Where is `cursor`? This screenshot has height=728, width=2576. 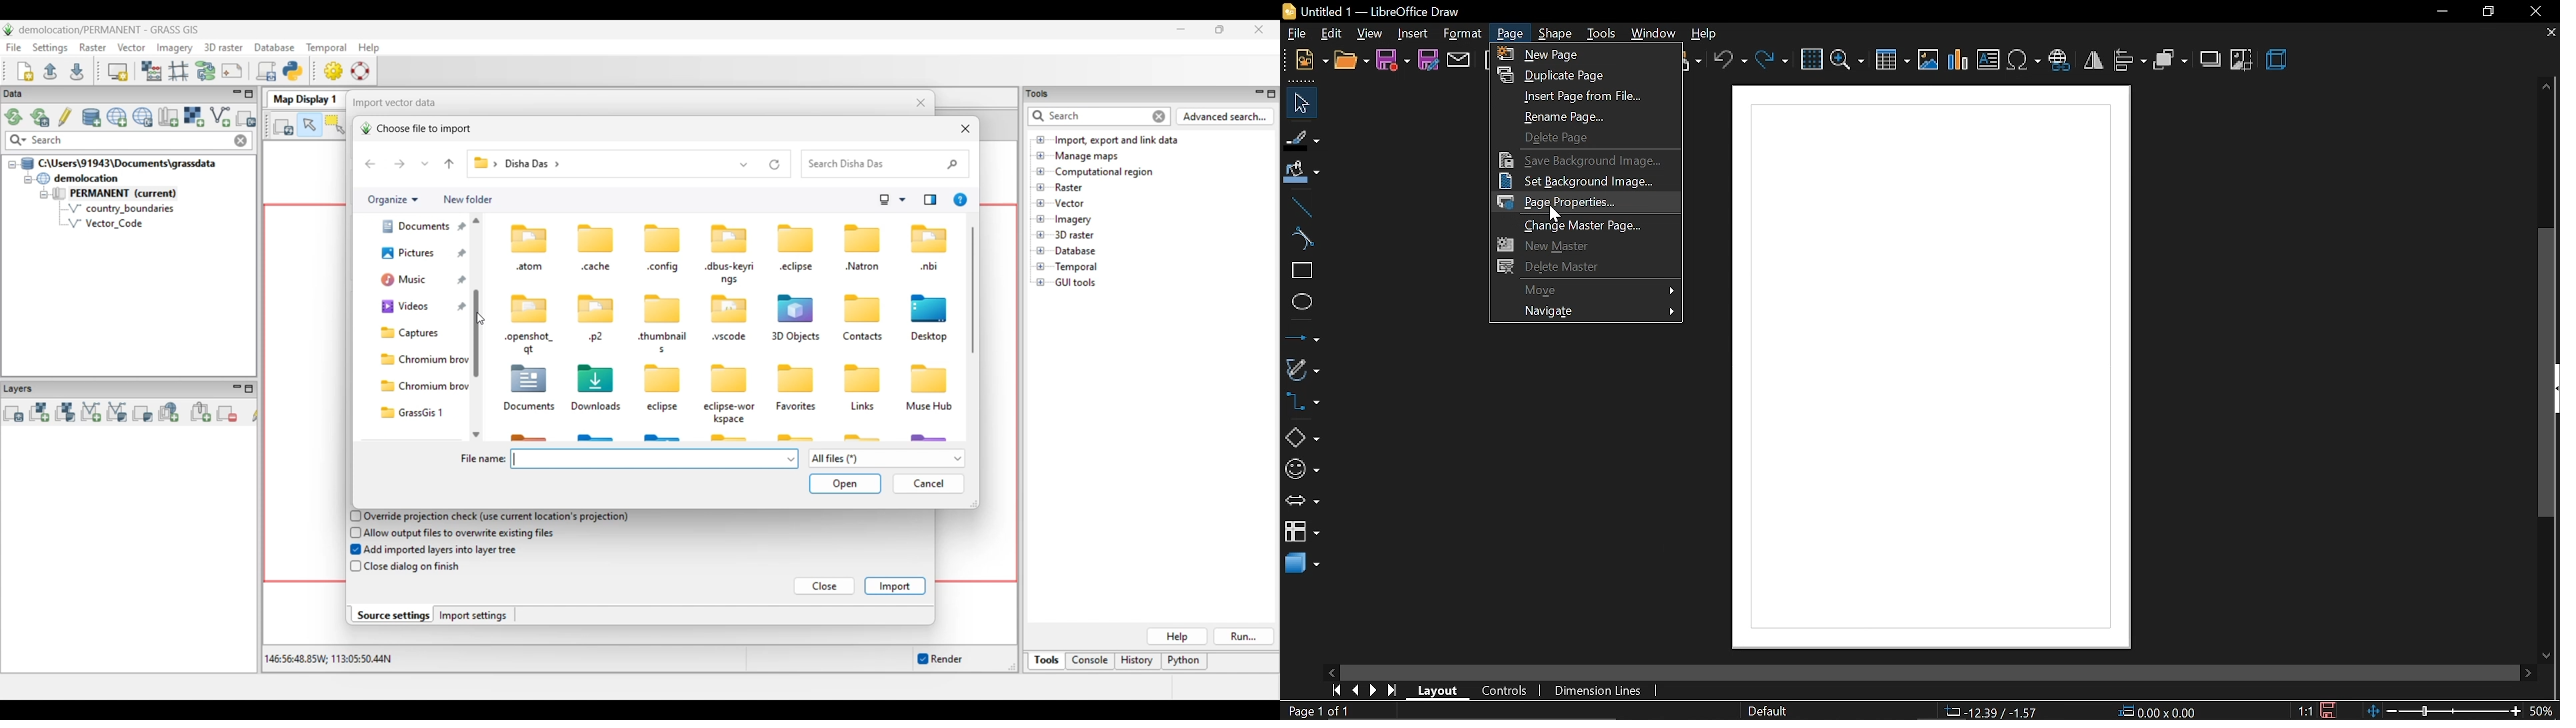 cursor is located at coordinates (1557, 214).